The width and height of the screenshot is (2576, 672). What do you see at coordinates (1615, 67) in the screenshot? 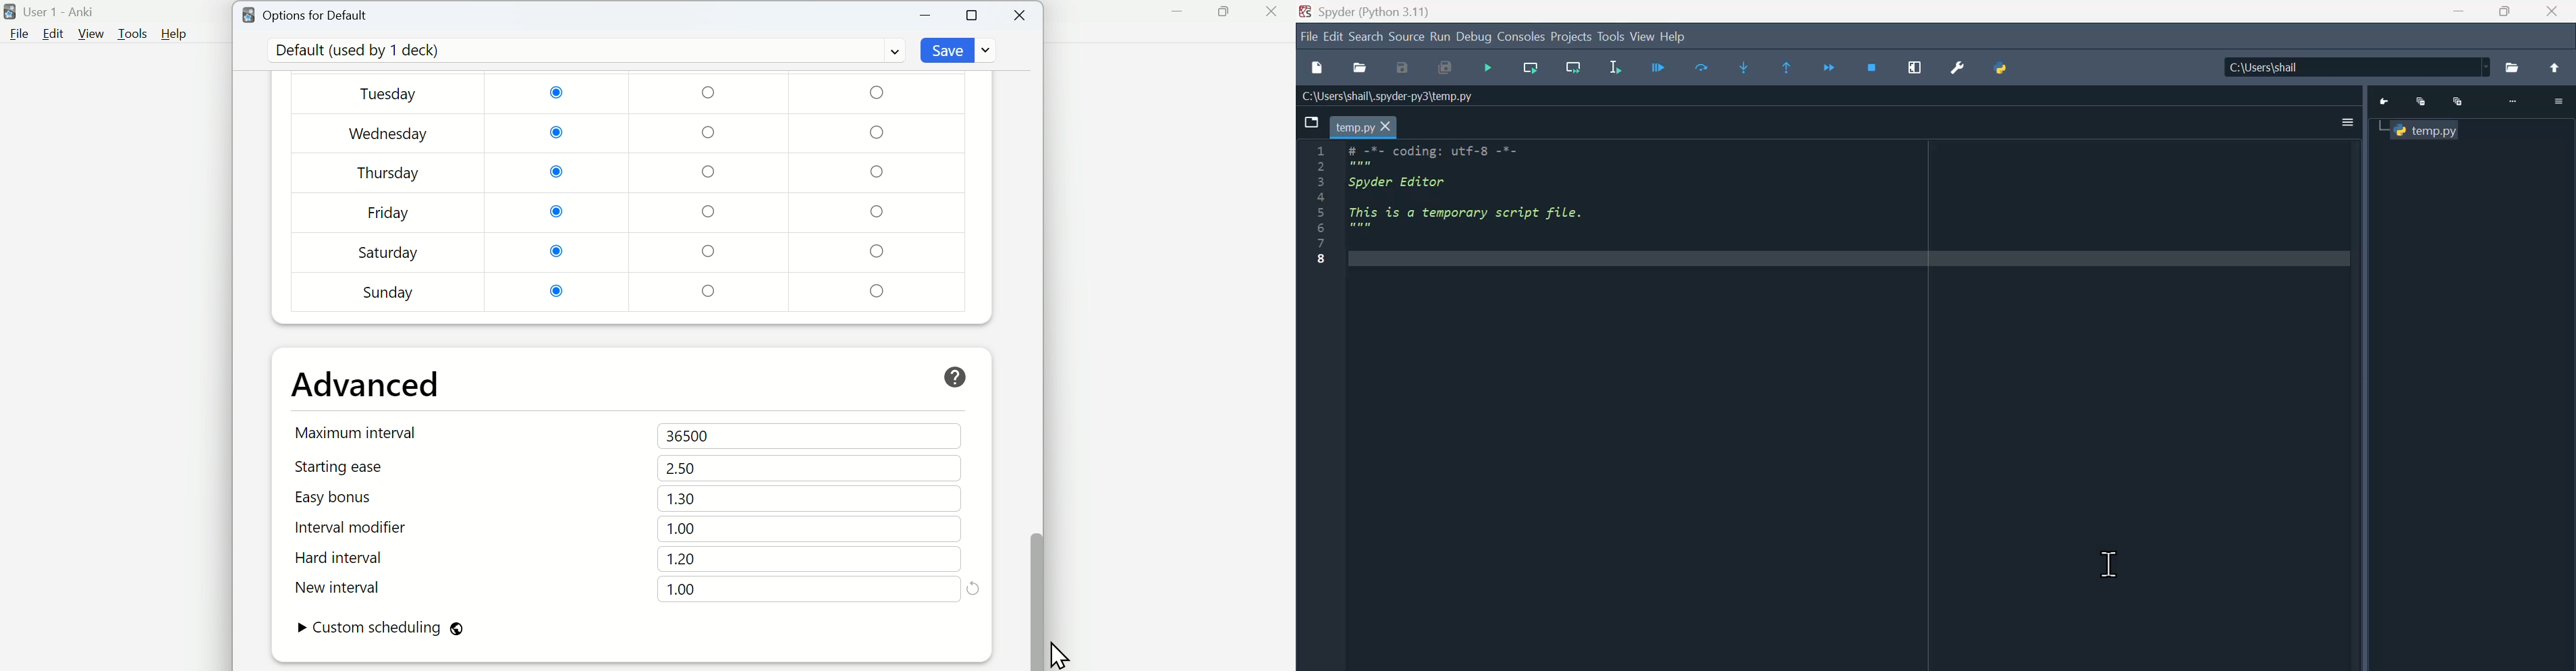
I see `Run selection` at bounding box center [1615, 67].